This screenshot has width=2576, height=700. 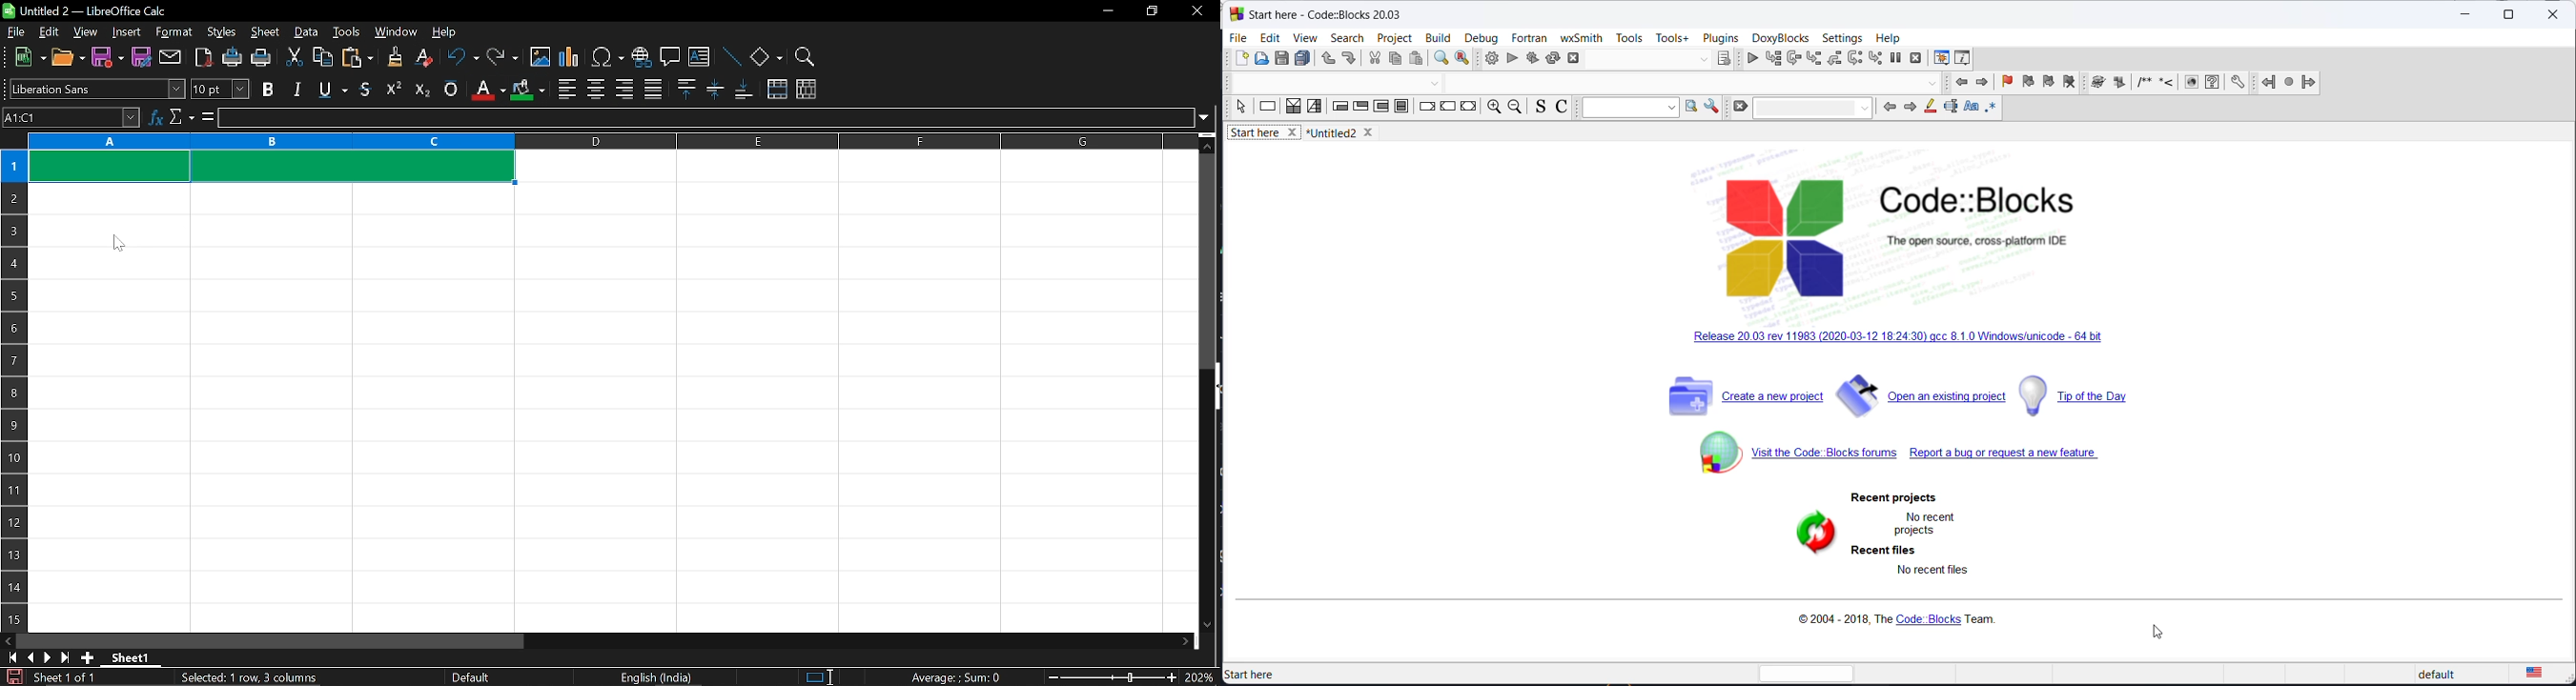 What do you see at coordinates (1395, 60) in the screenshot?
I see `copy` at bounding box center [1395, 60].